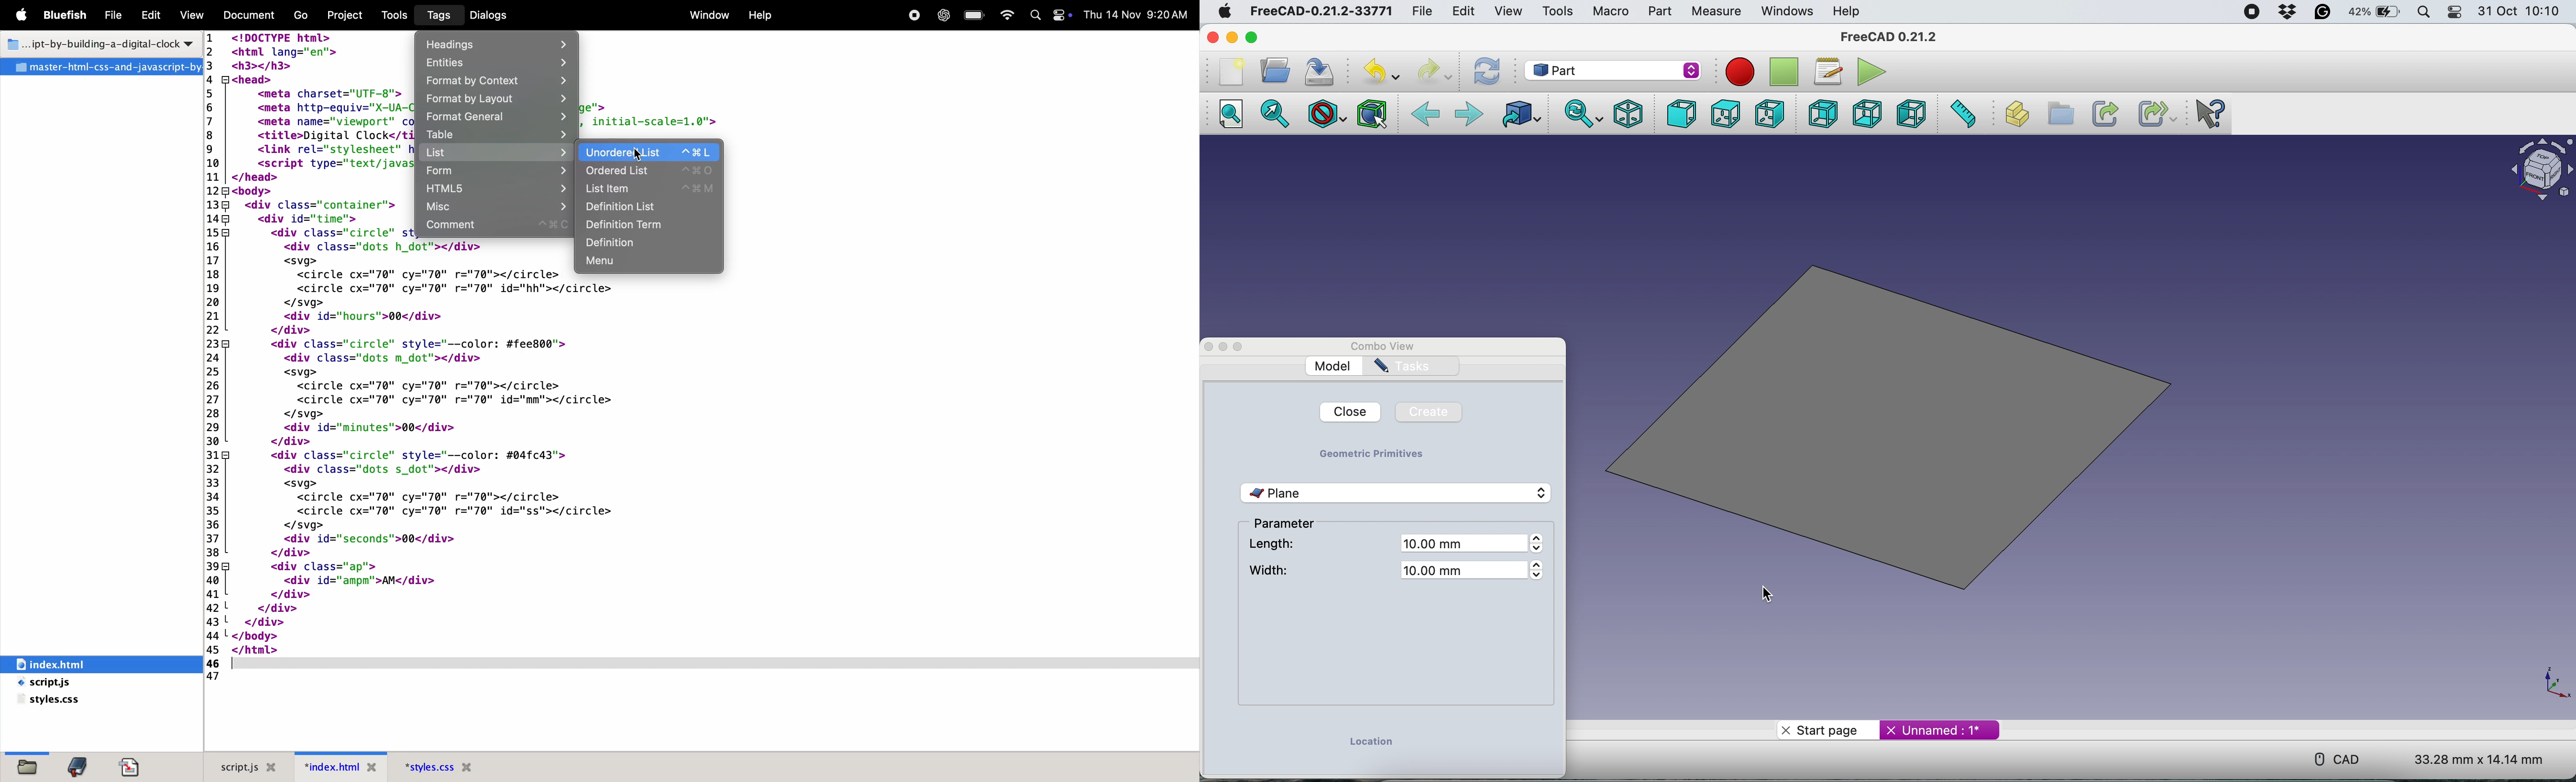  I want to click on table, so click(498, 134).